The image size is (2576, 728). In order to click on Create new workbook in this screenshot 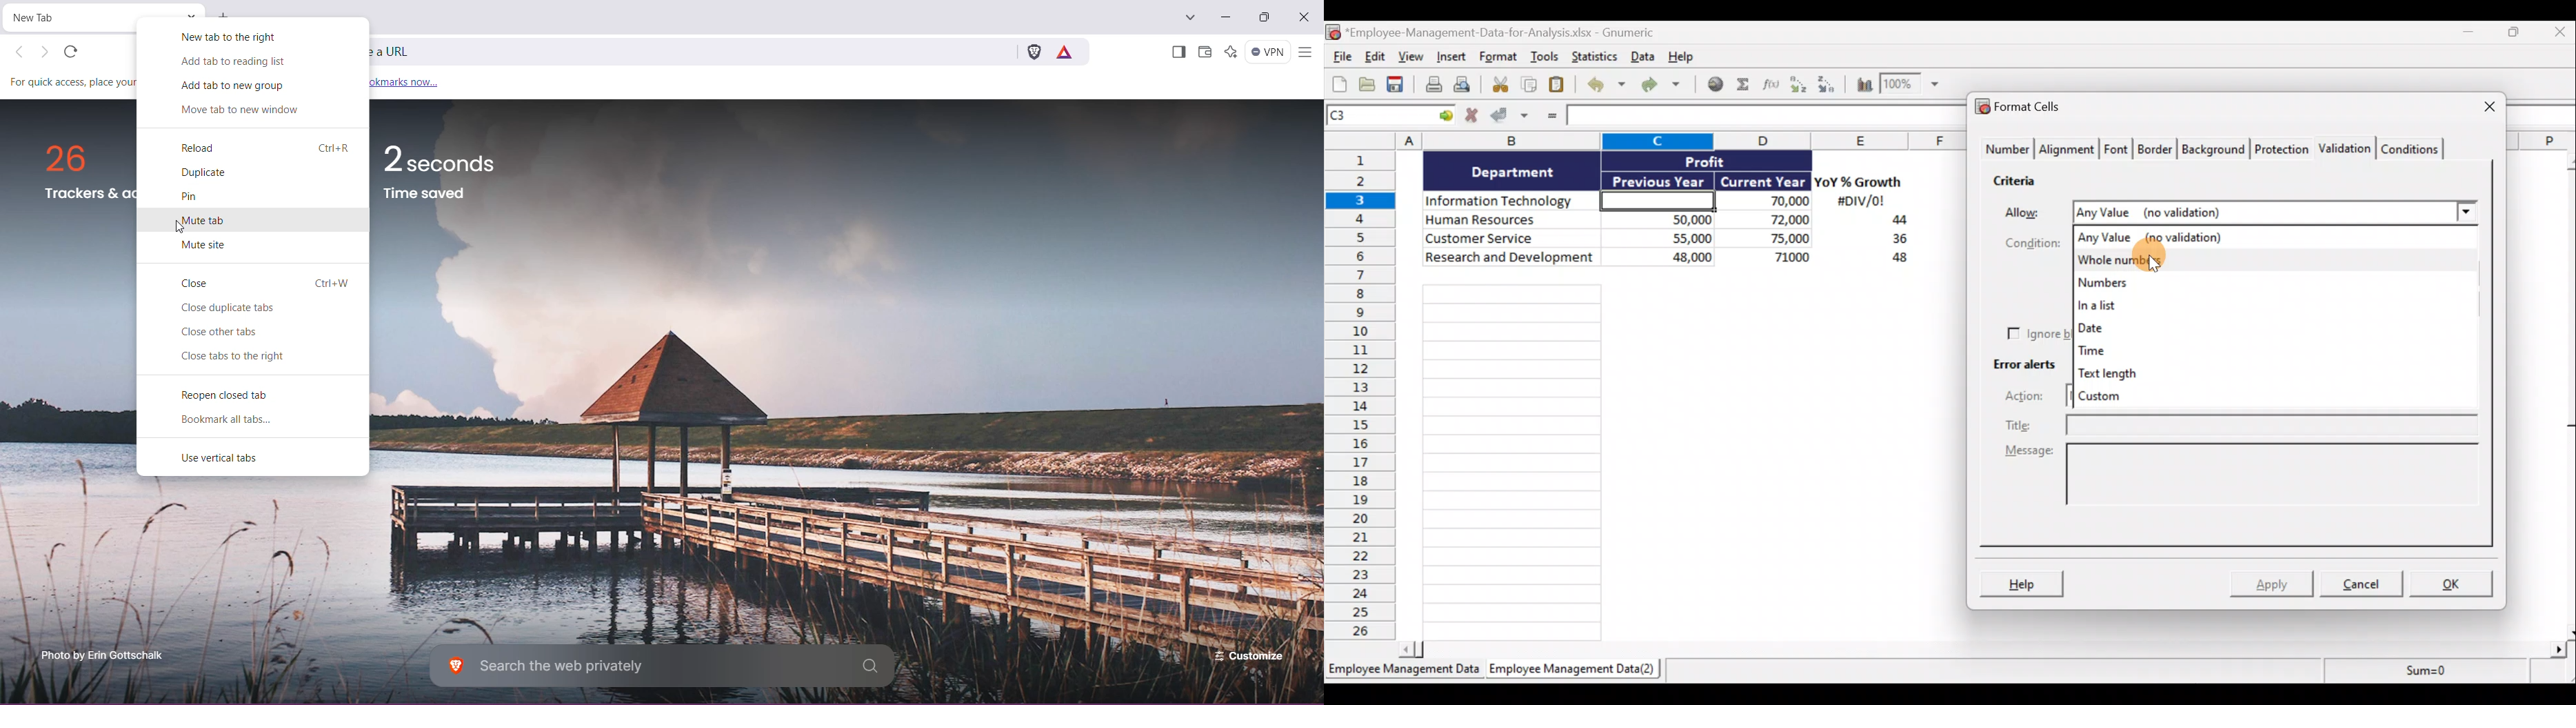, I will do `click(1340, 84)`.